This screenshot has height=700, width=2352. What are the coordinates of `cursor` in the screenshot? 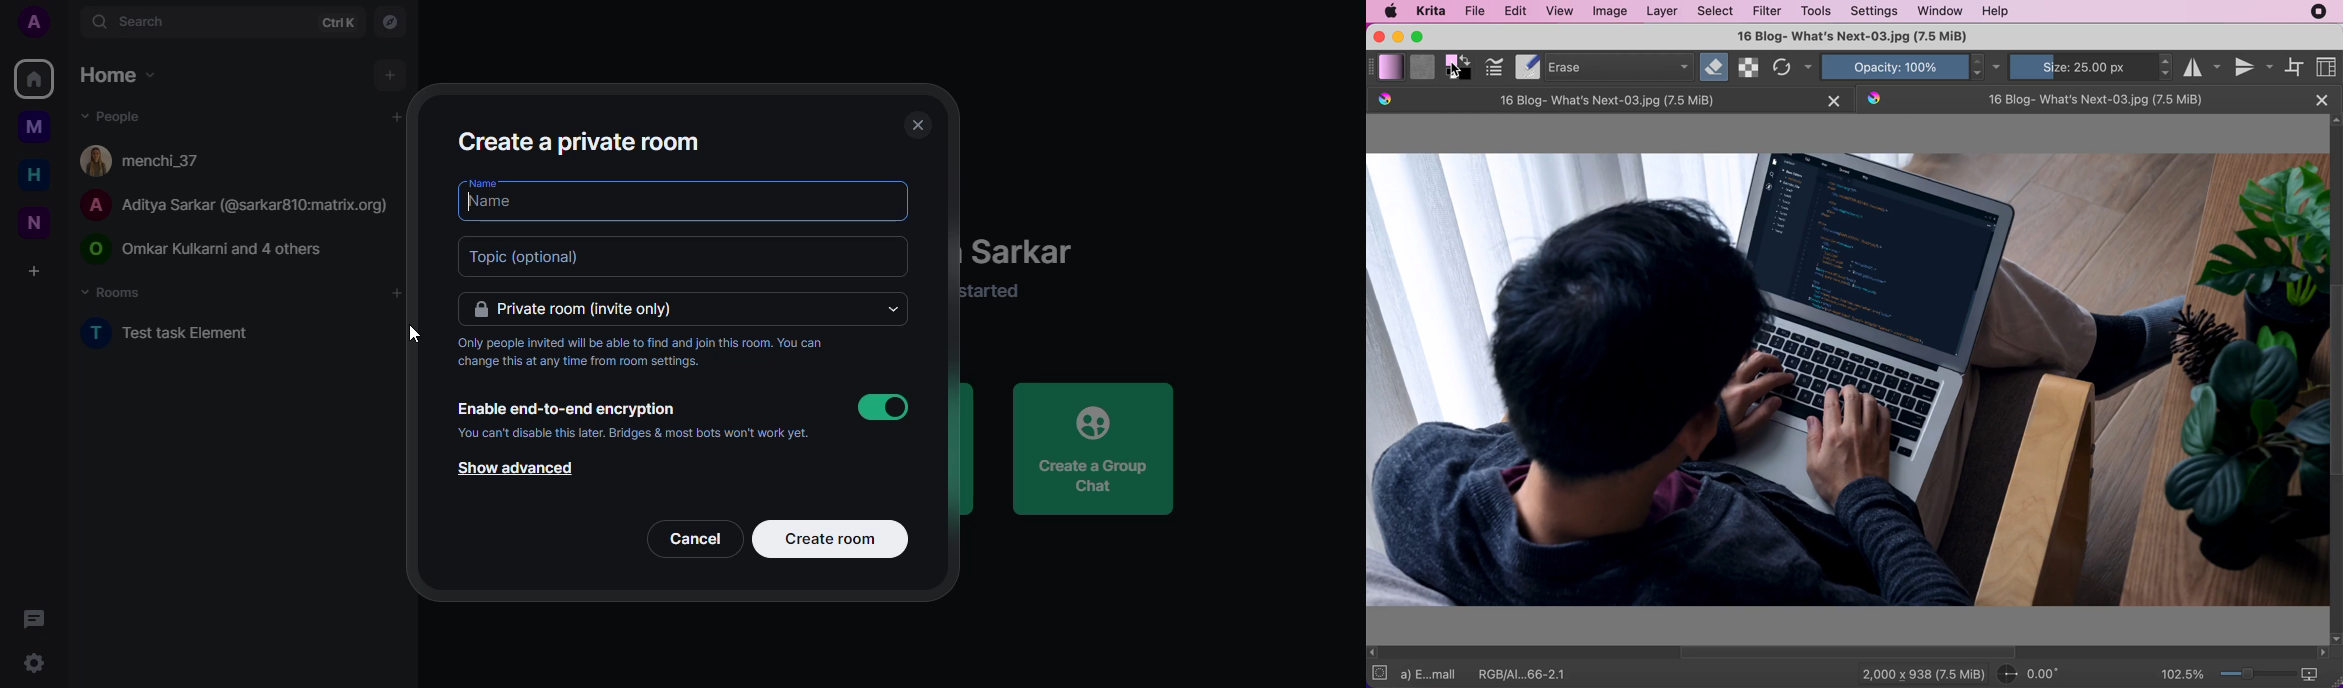 It's located at (399, 304).